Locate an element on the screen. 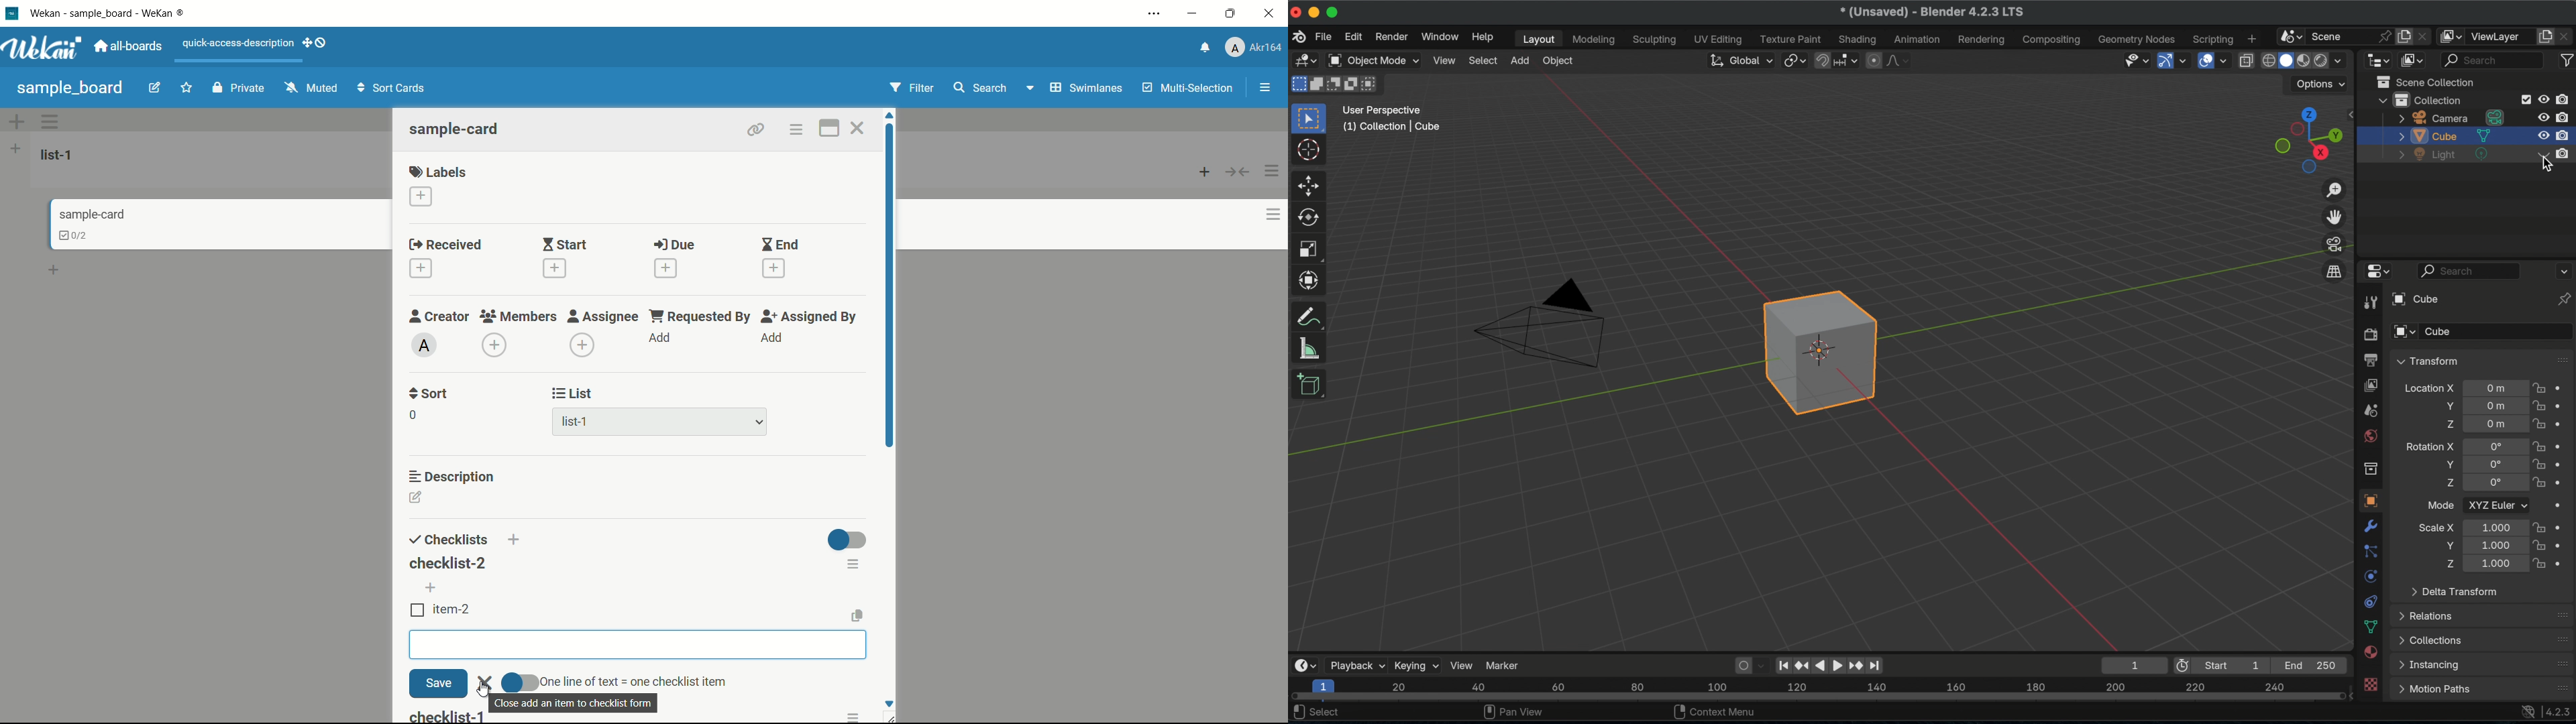 The width and height of the screenshot is (2576, 728). scroll down is located at coordinates (888, 703).